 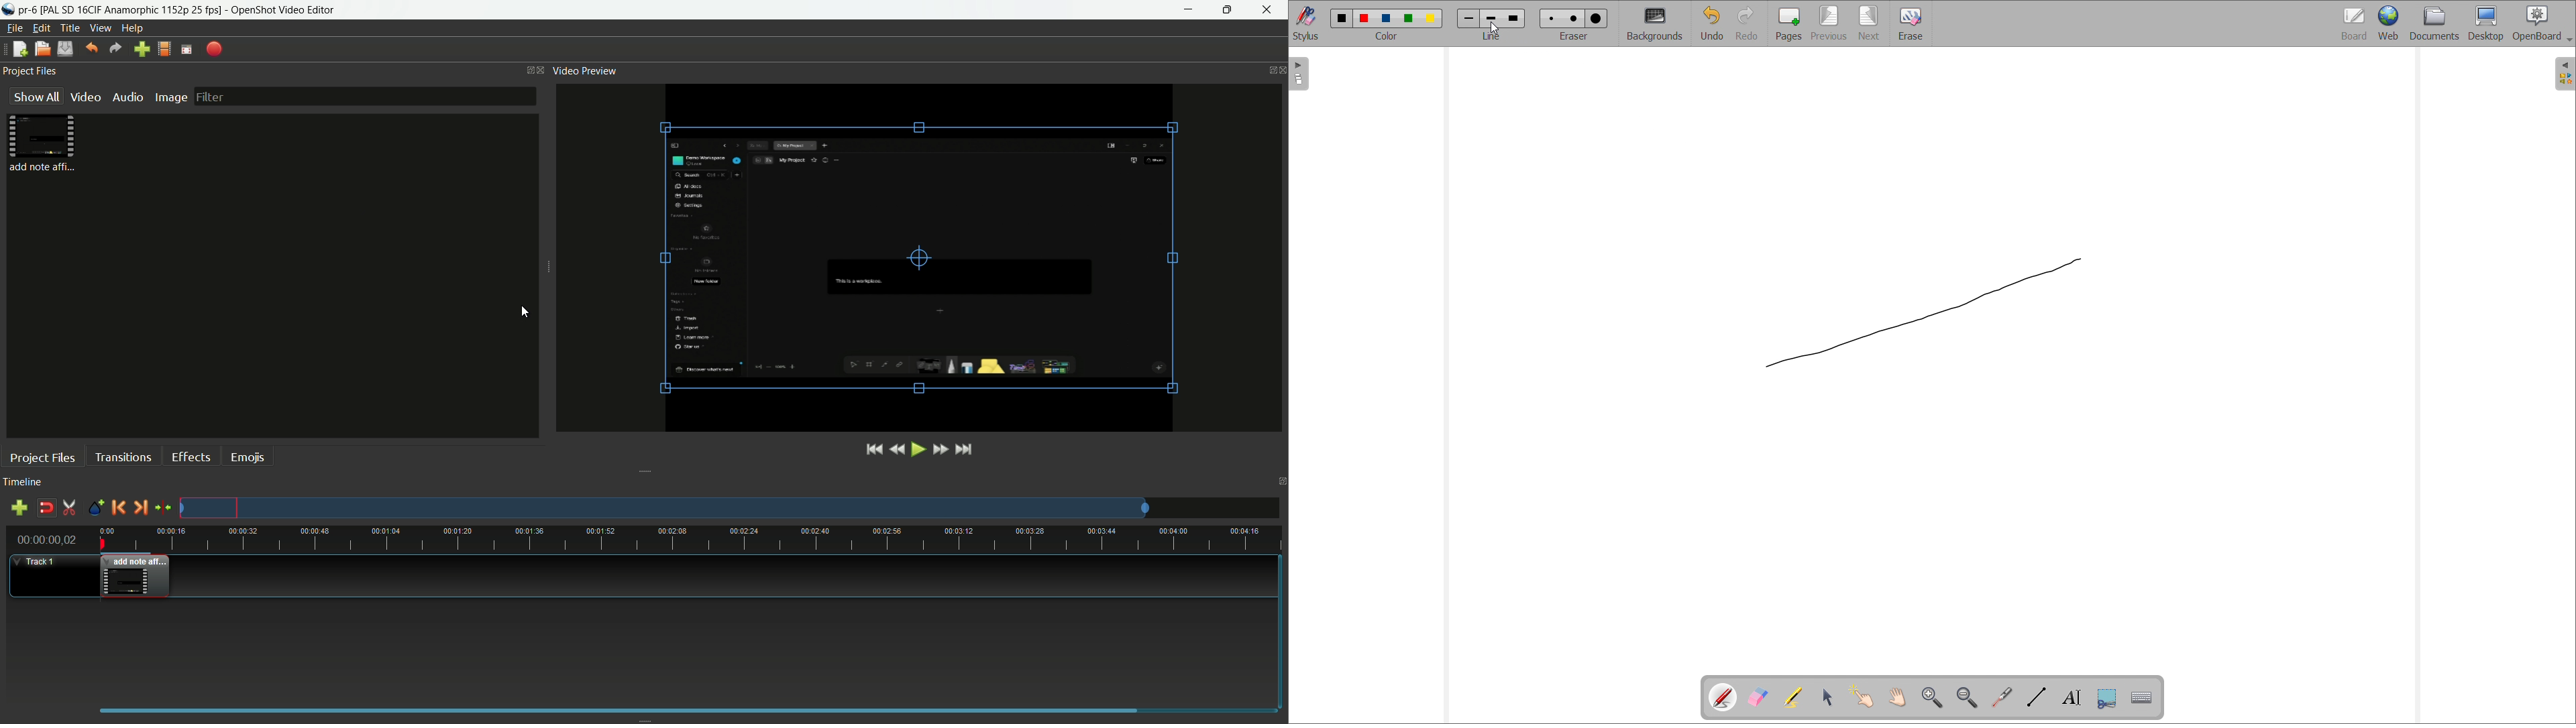 What do you see at coordinates (1829, 23) in the screenshot?
I see `previous page` at bounding box center [1829, 23].